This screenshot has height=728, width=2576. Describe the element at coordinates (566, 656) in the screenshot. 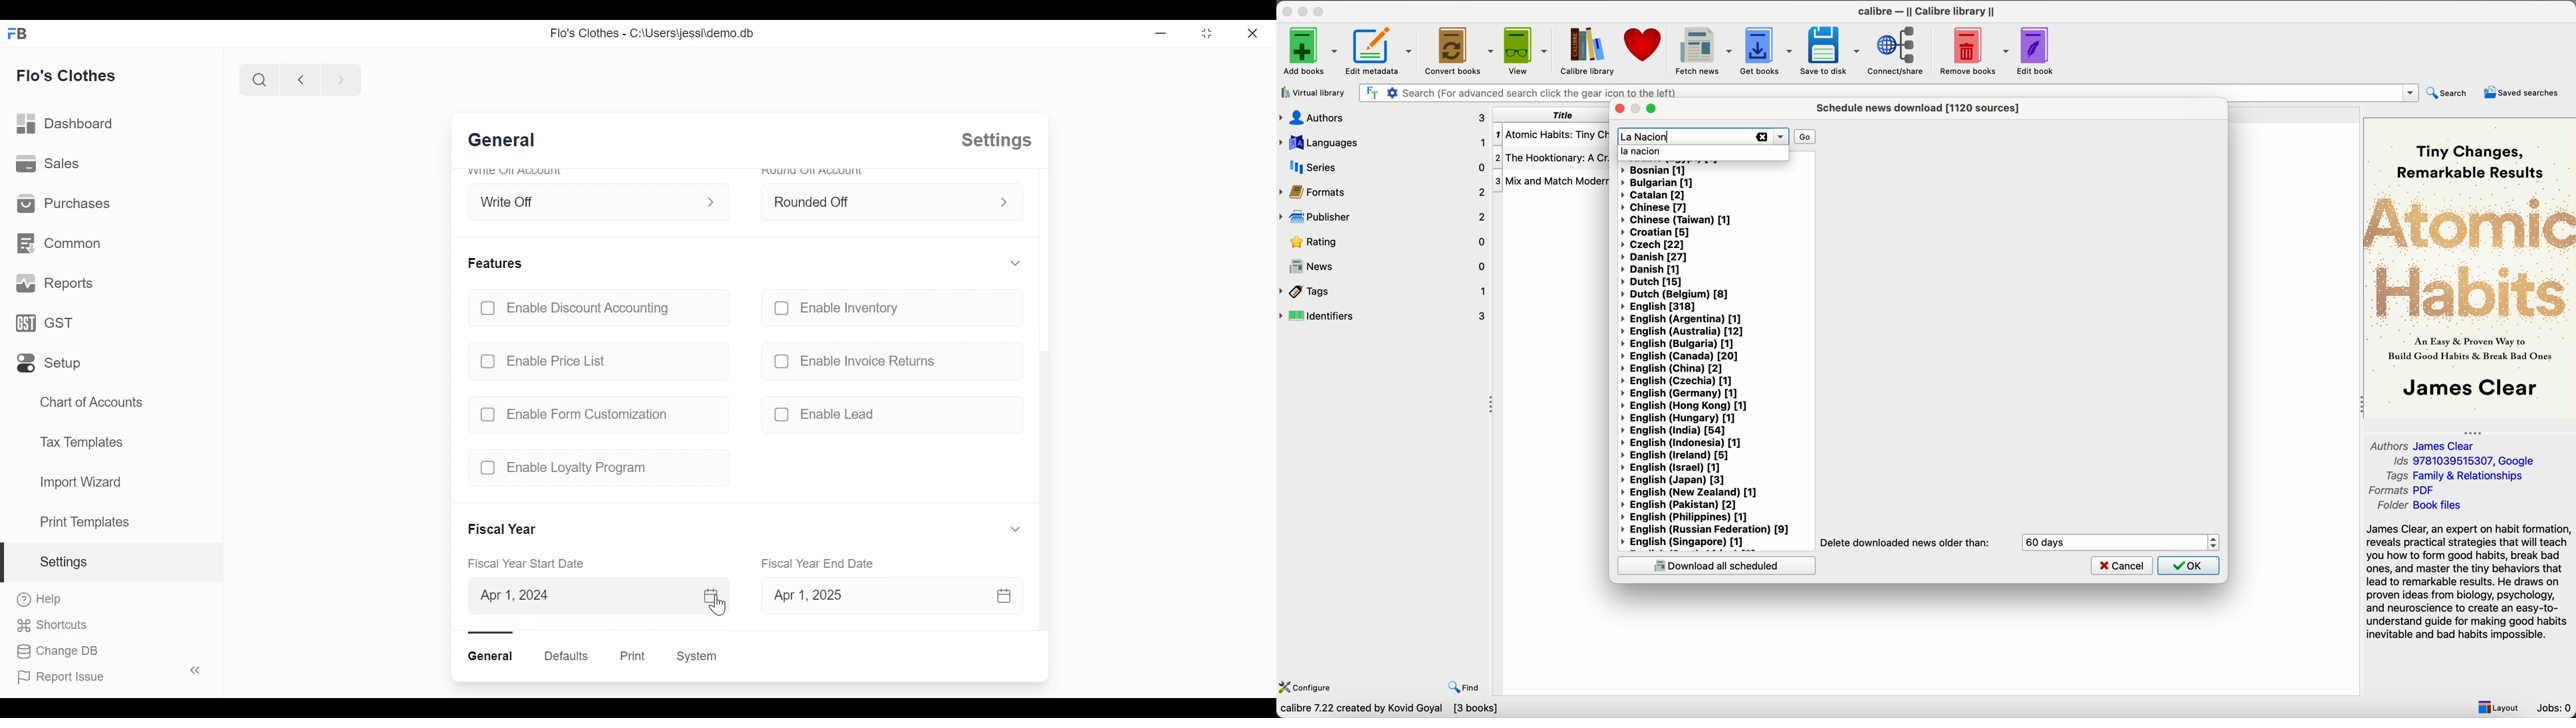

I see `Defaults` at that location.